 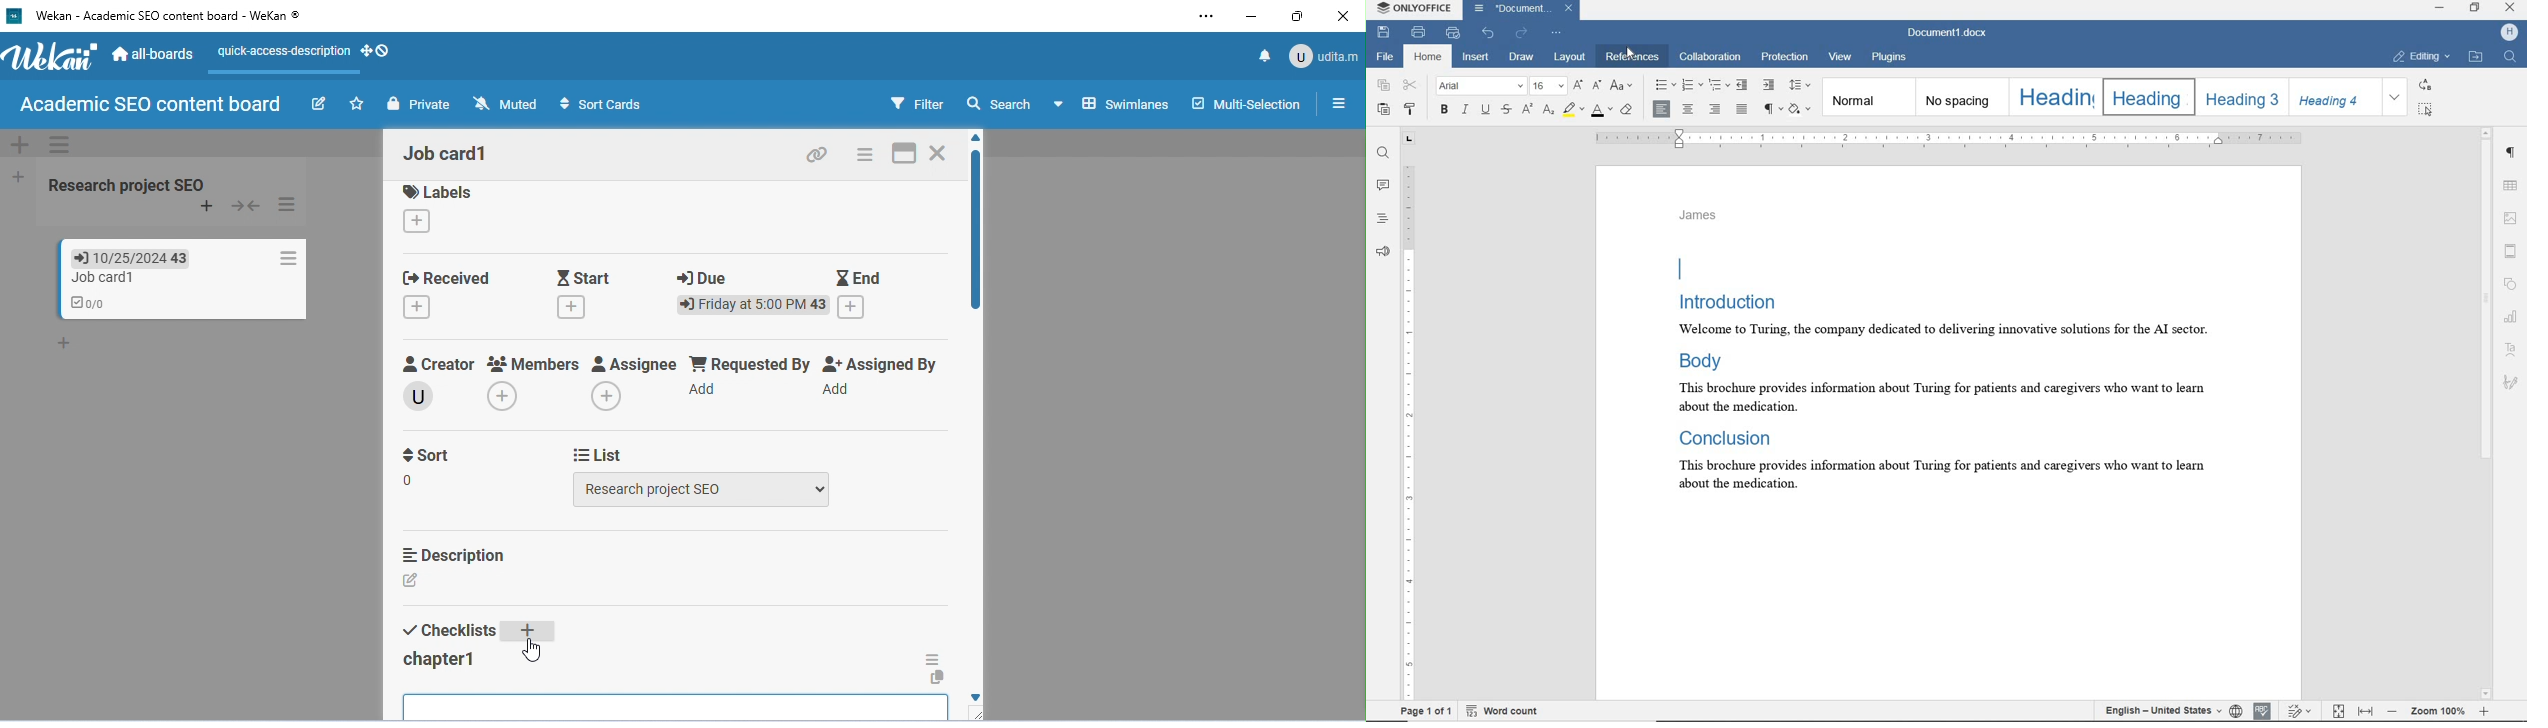 What do you see at coordinates (1868, 98) in the screenshot?
I see `Normal` at bounding box center [1868, 98].